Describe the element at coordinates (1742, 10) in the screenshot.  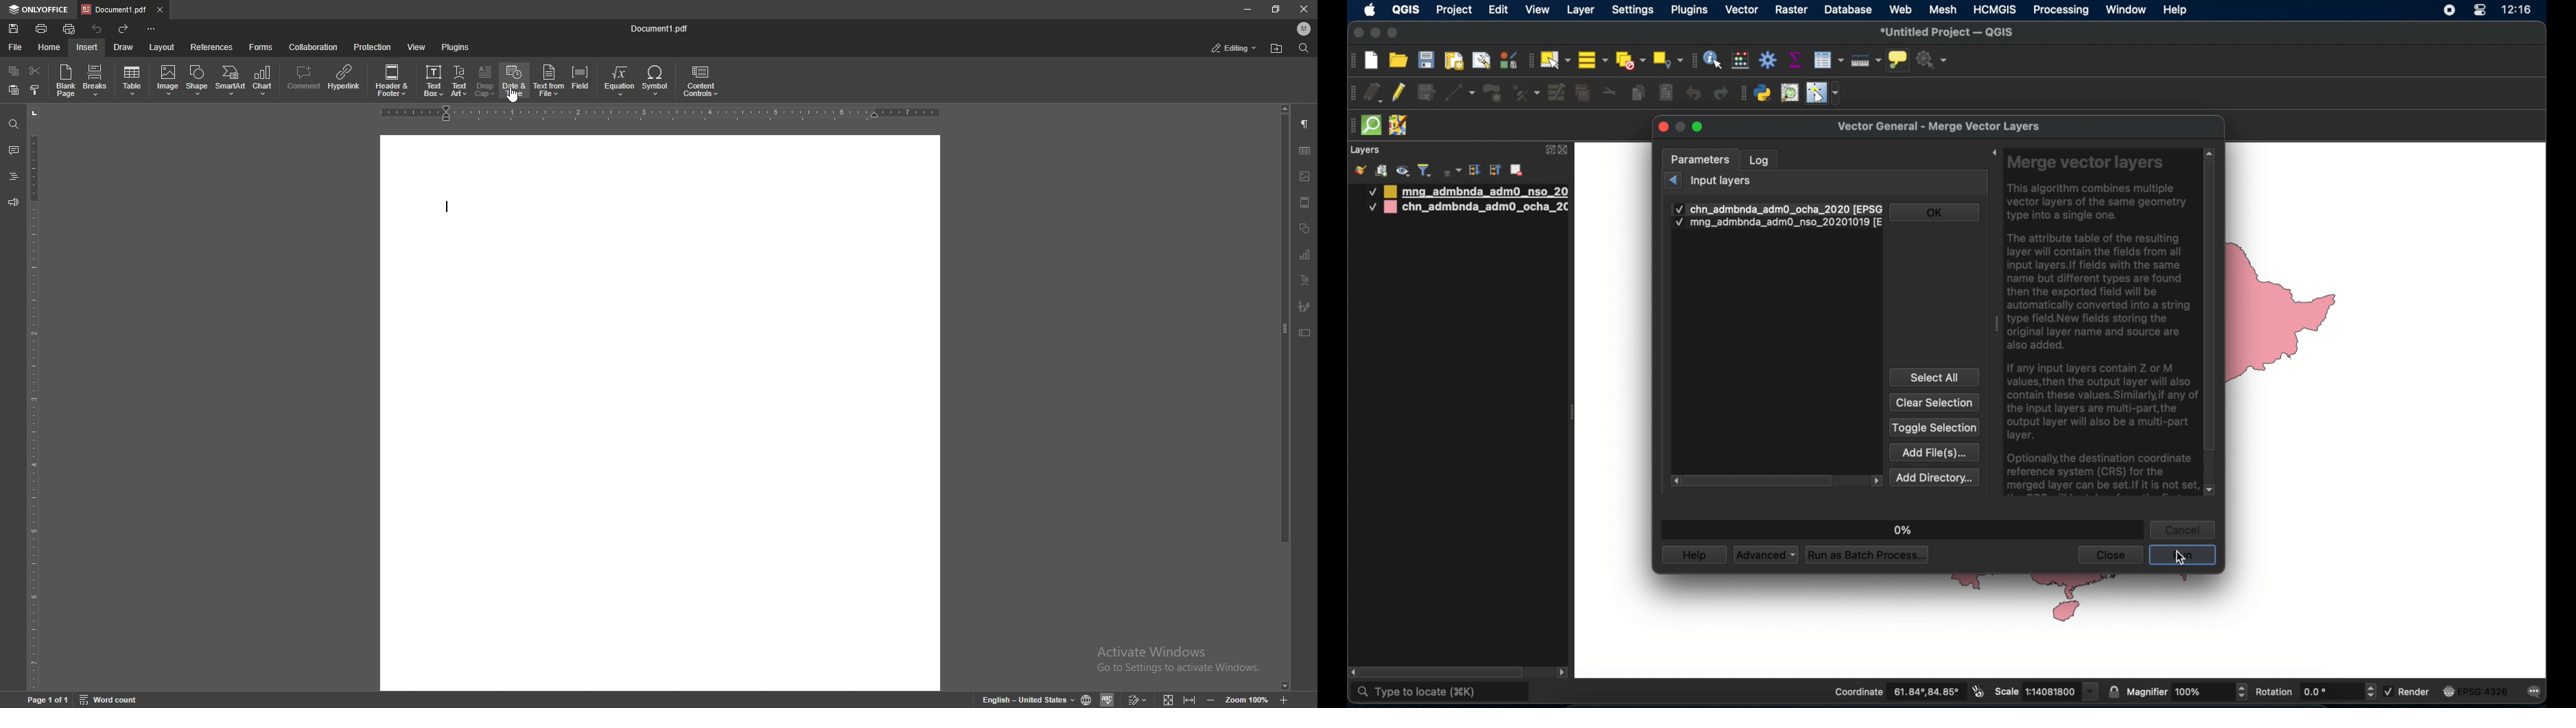
I see `vector` at that location.